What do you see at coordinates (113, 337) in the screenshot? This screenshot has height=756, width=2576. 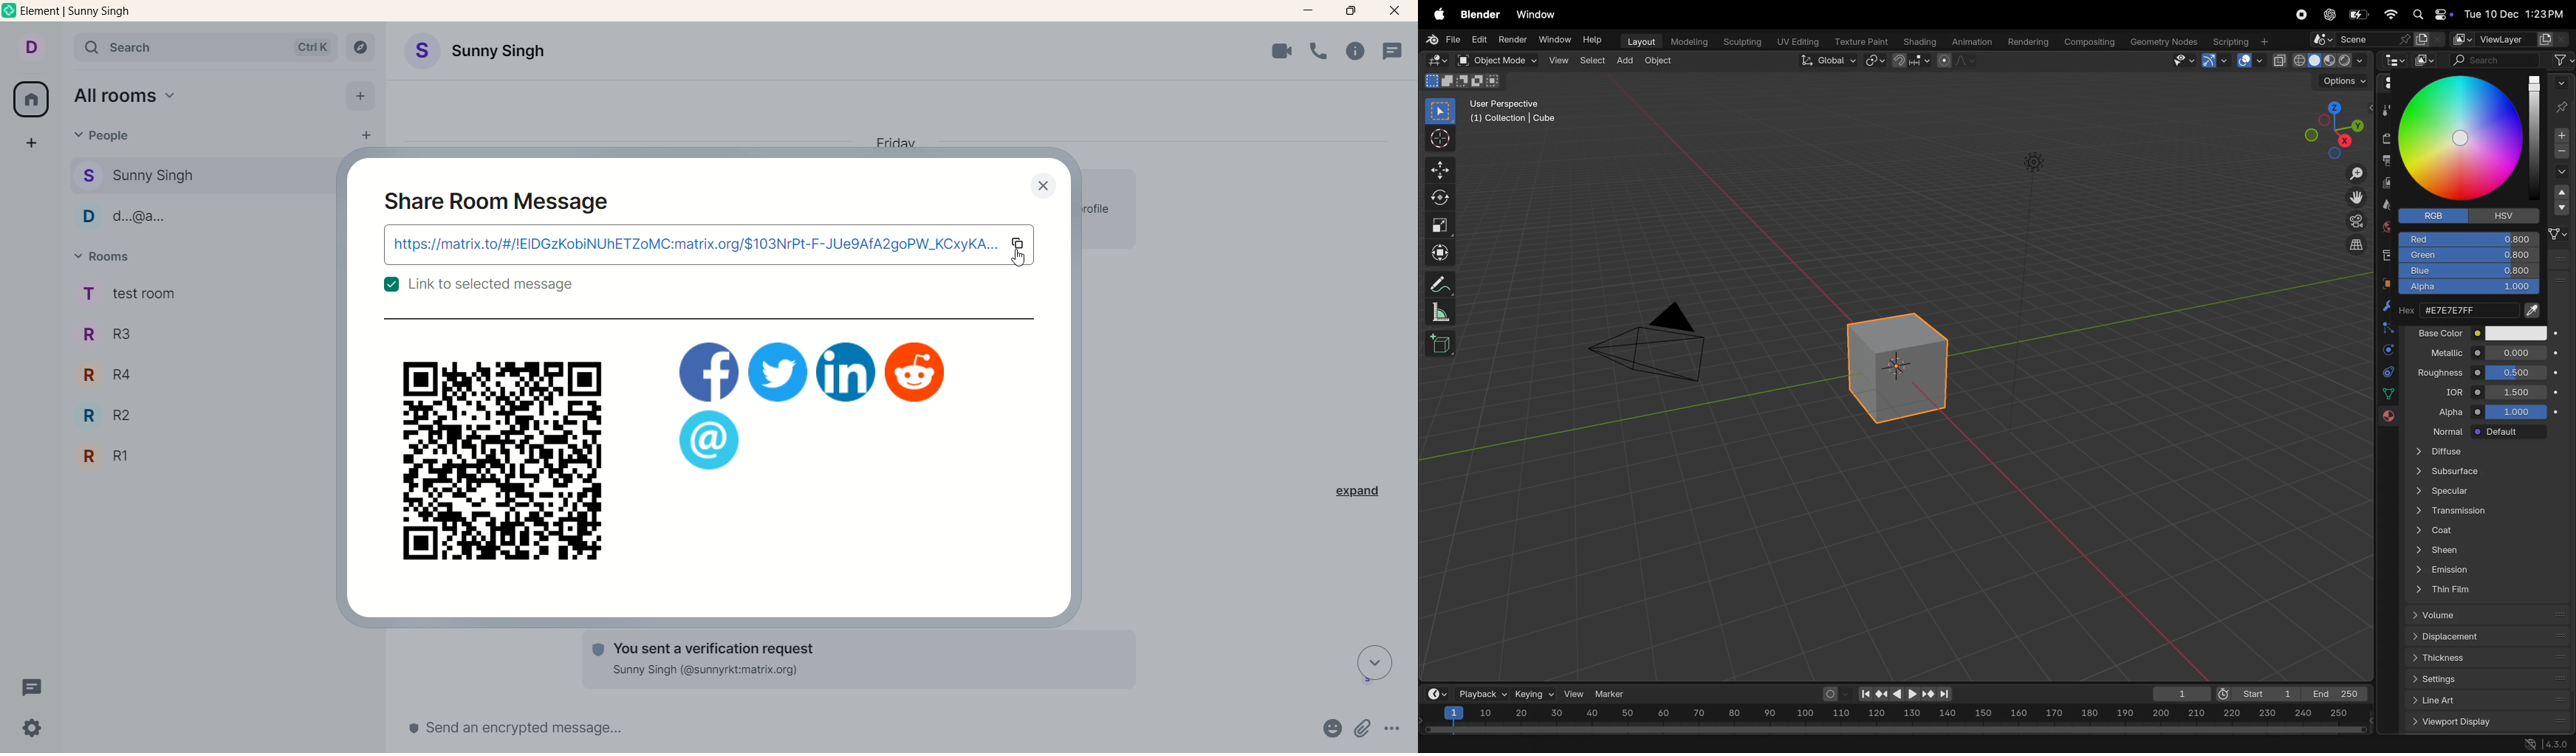 I see `R3` at bounding box center [113, 337].